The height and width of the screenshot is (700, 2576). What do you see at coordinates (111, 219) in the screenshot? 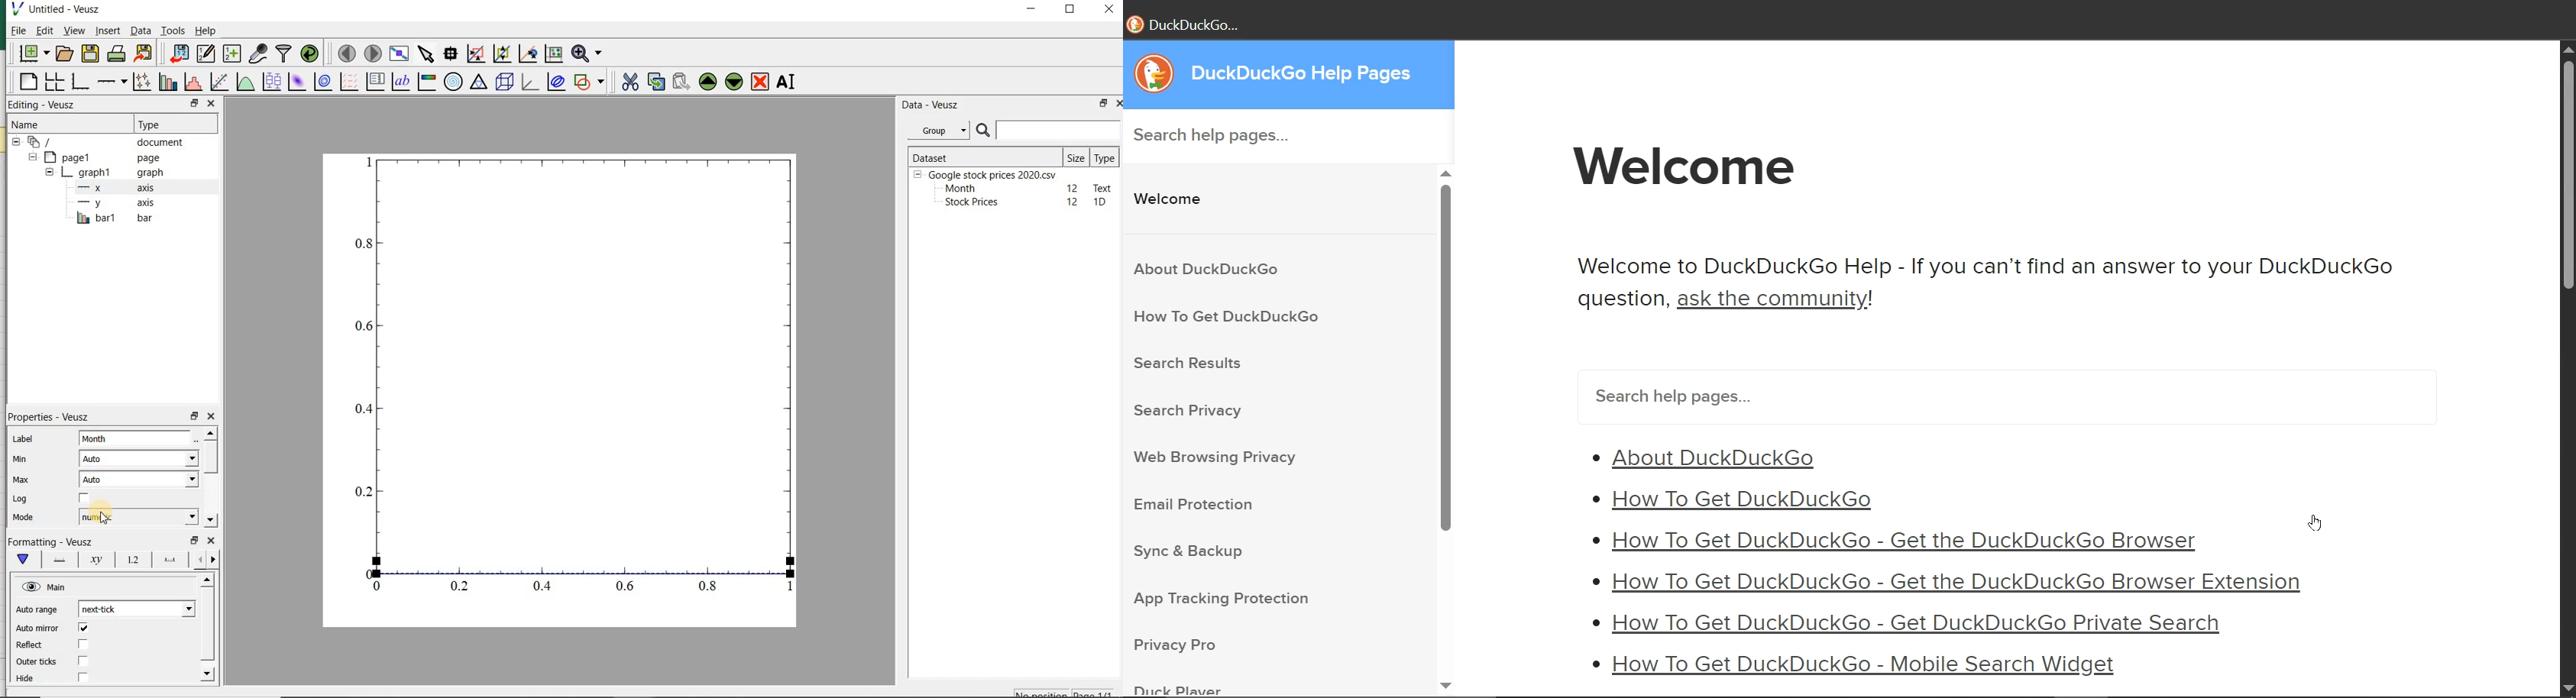
I see `bar1` at bounding box center [111, 219].